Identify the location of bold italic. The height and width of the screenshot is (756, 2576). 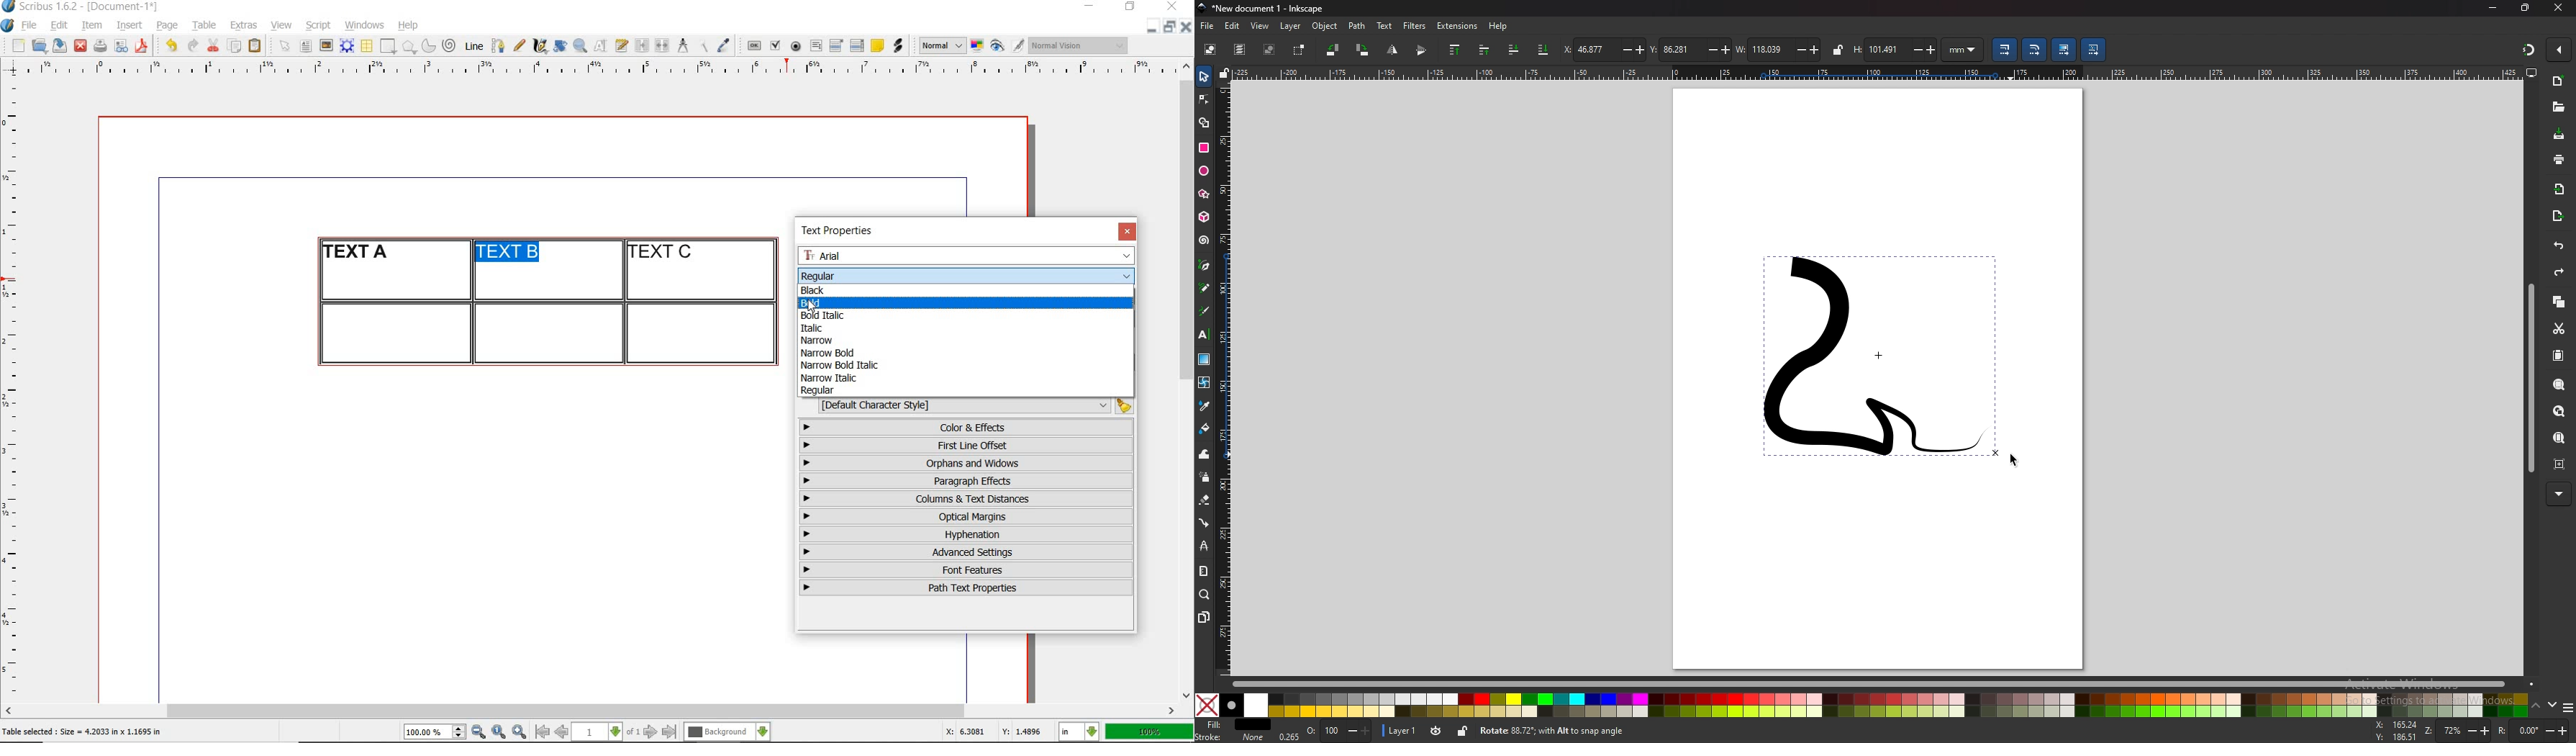
(829, 315).